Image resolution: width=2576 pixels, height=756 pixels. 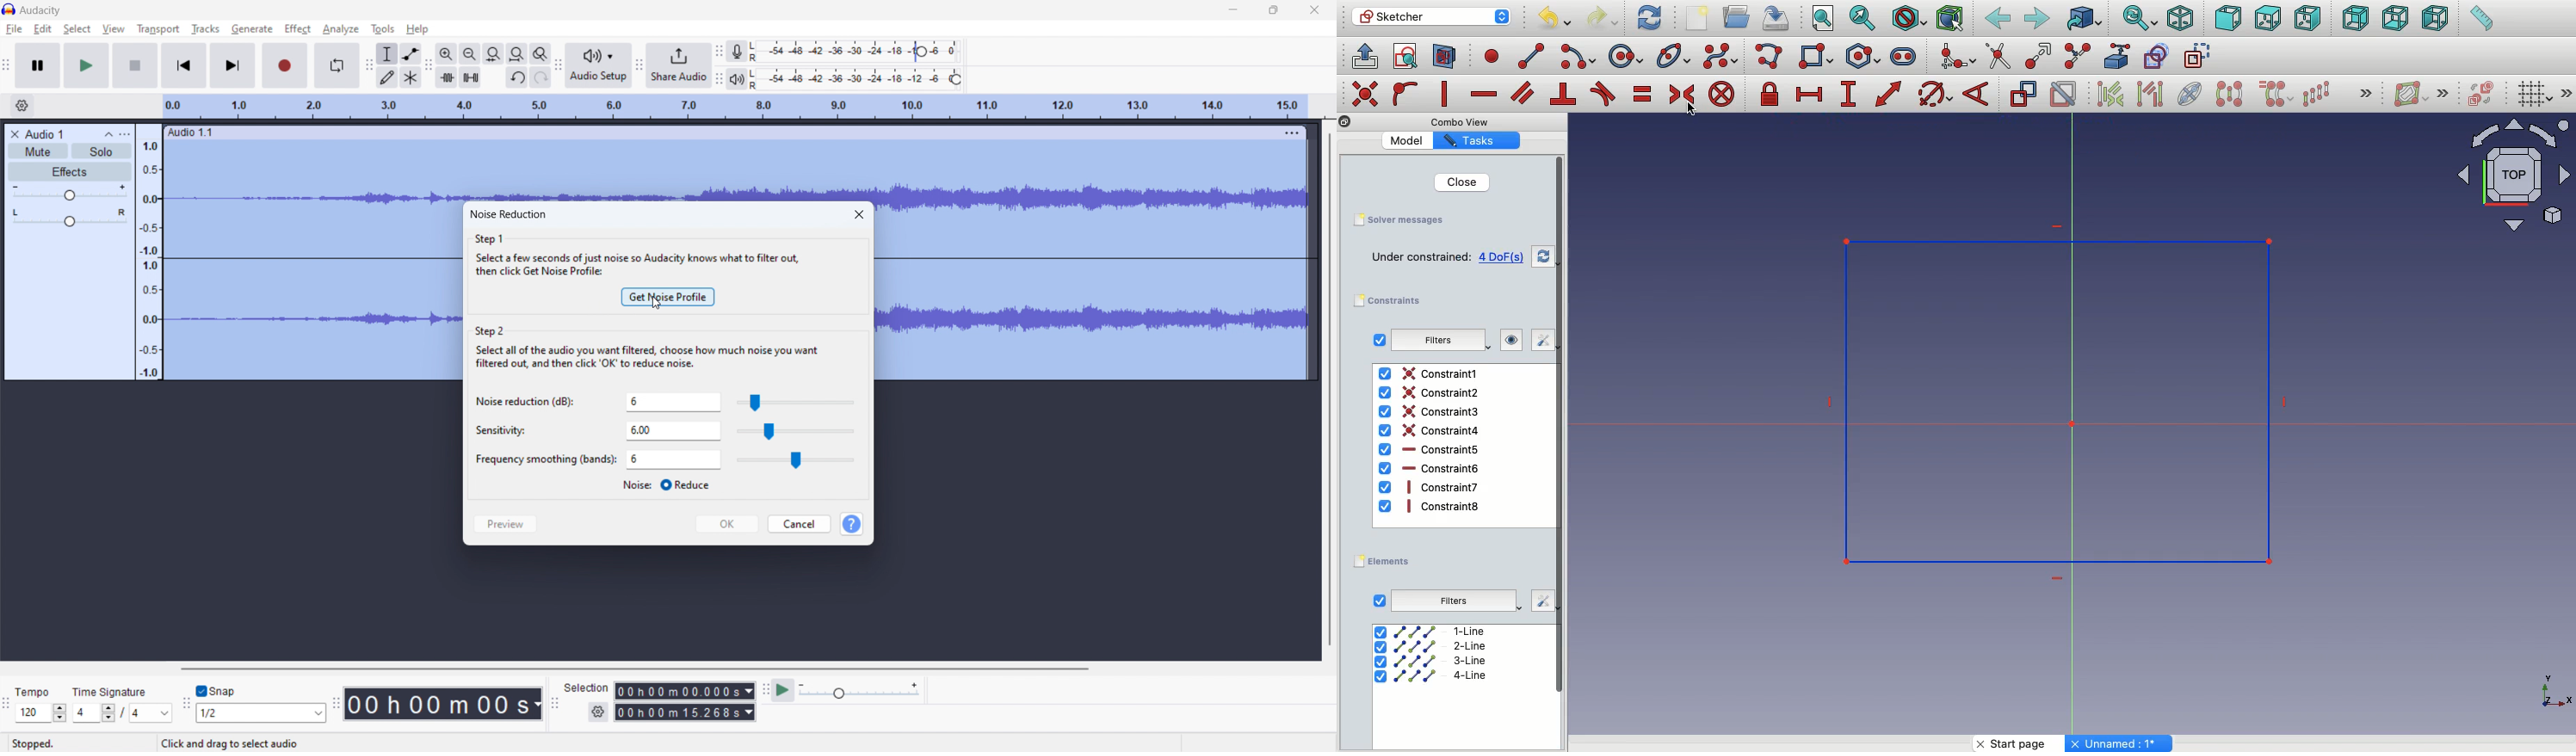 What do you see at coordinates (2148, 93) in the screenshot?
I see `Selected associated geometry` at bounding box center [2148, 93].